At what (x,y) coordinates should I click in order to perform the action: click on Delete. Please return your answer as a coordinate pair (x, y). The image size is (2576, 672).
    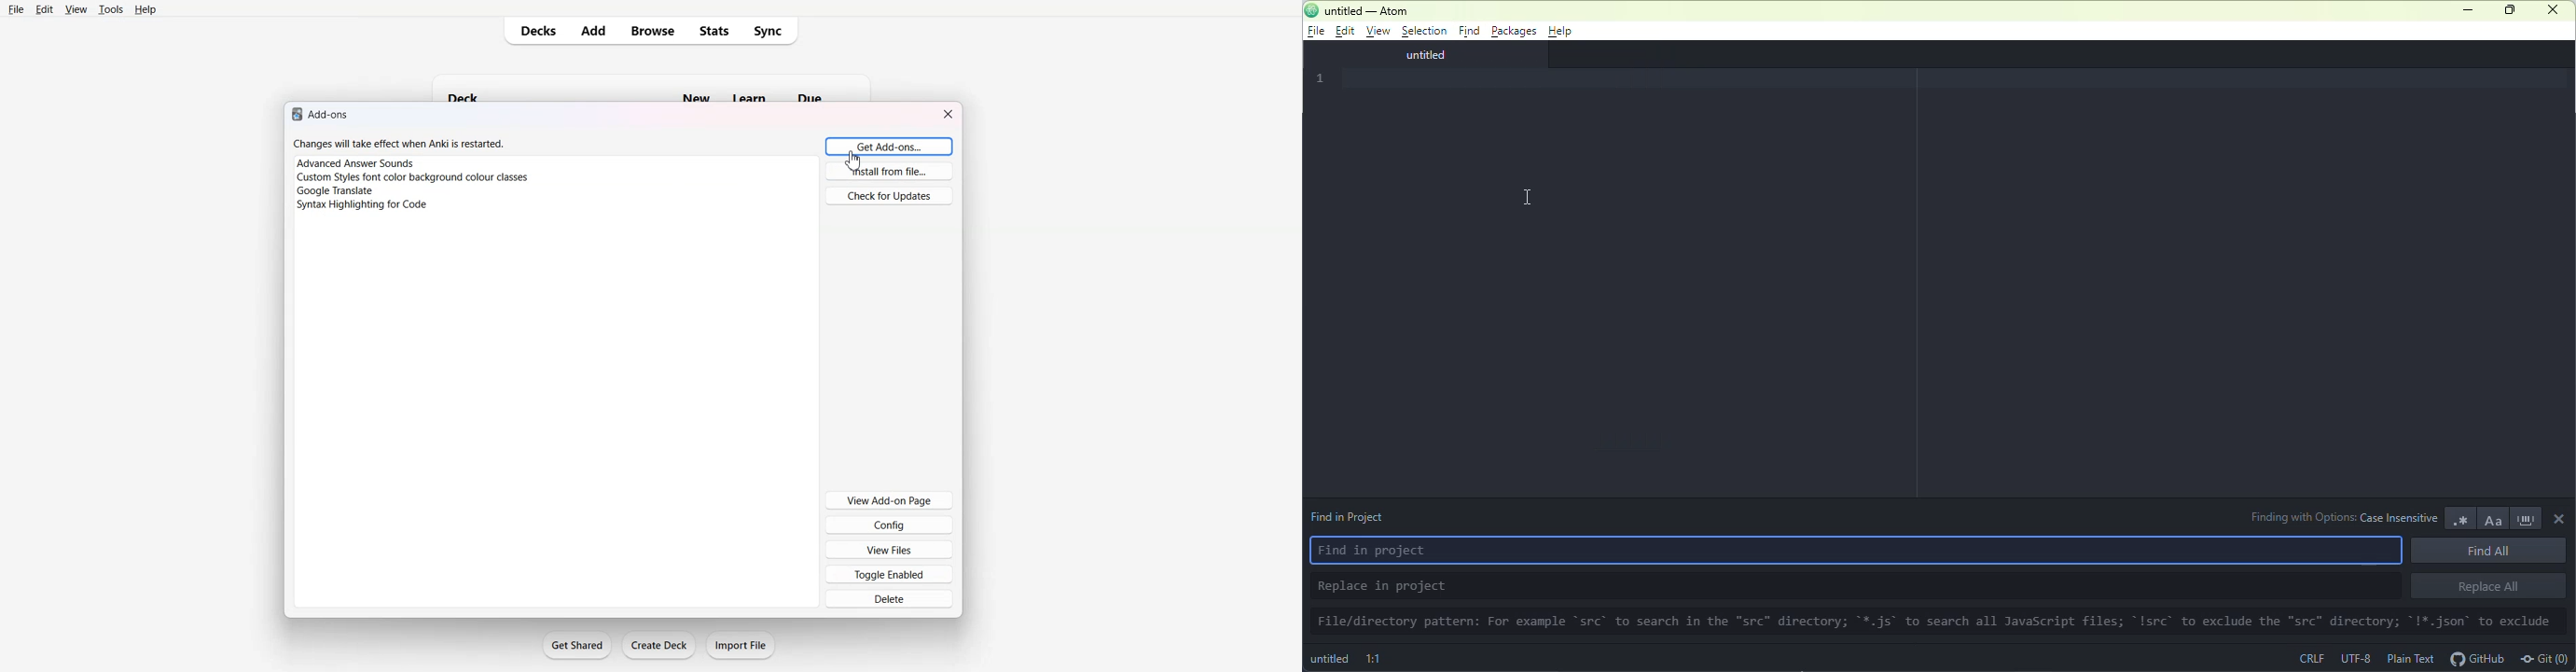
    Looking at the image, I should click on (888, 599).